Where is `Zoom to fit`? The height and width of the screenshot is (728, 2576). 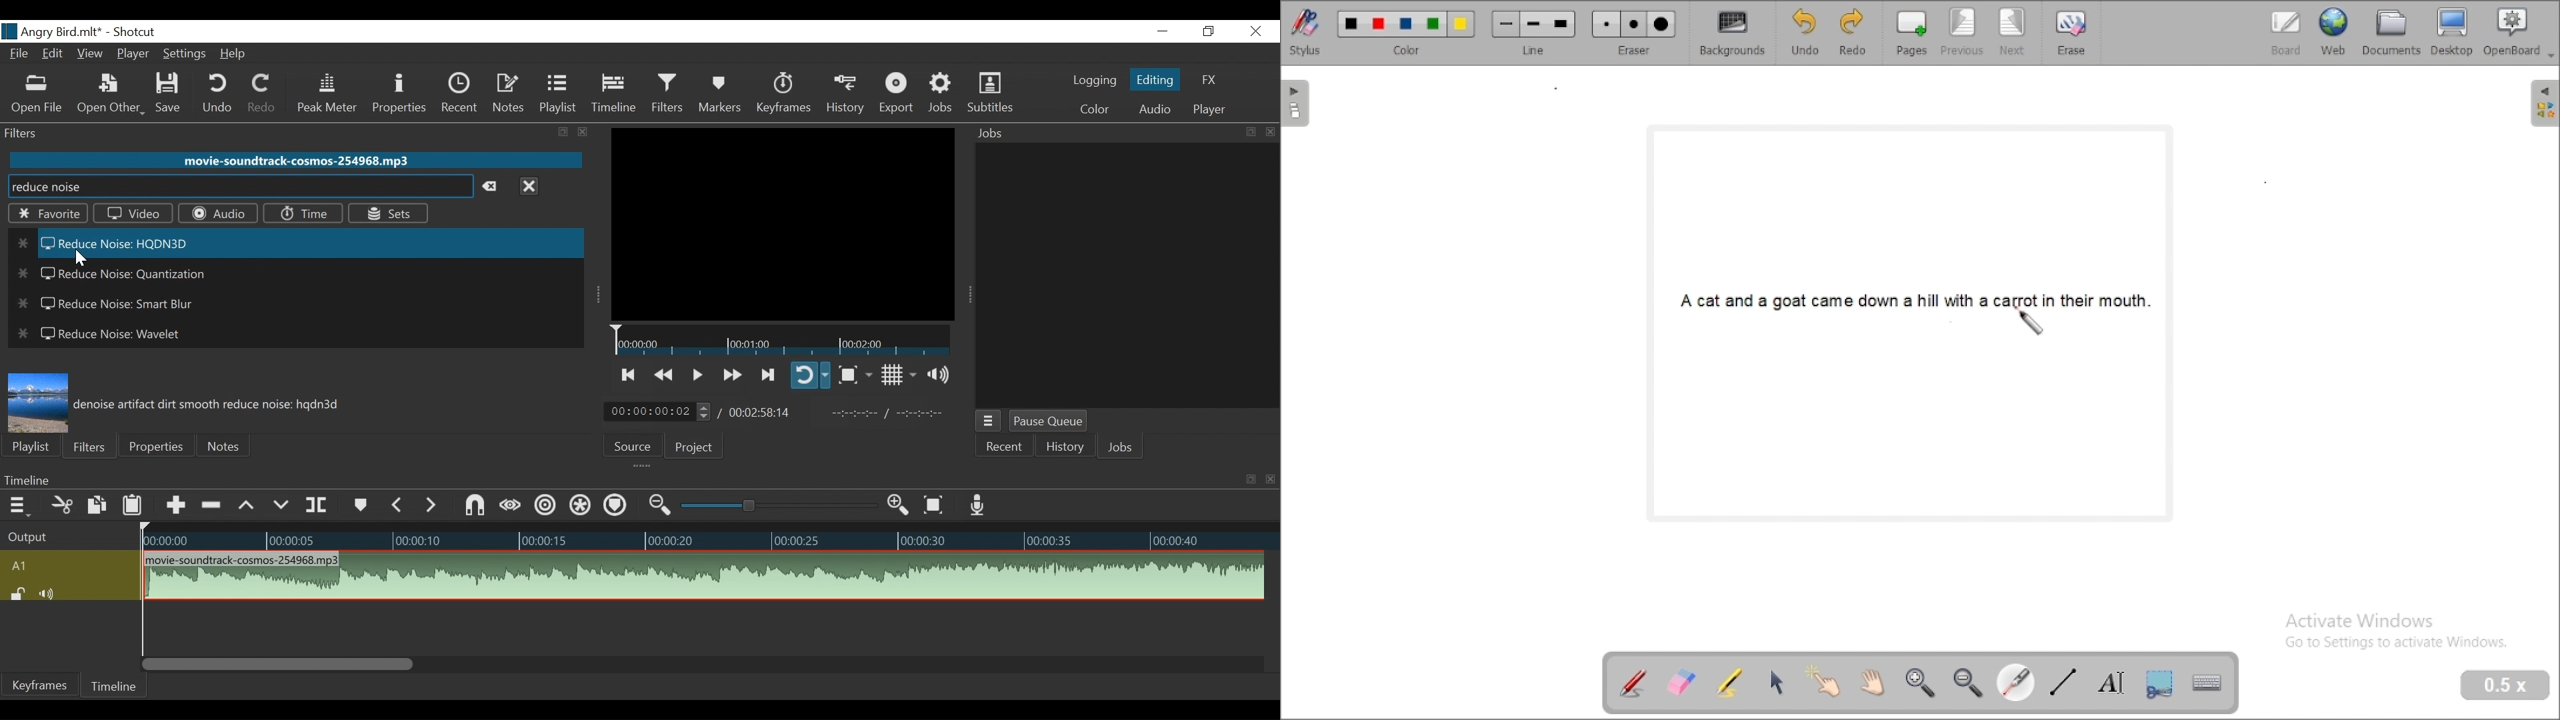
Zoom to fit is located at coordinates (935, 505).